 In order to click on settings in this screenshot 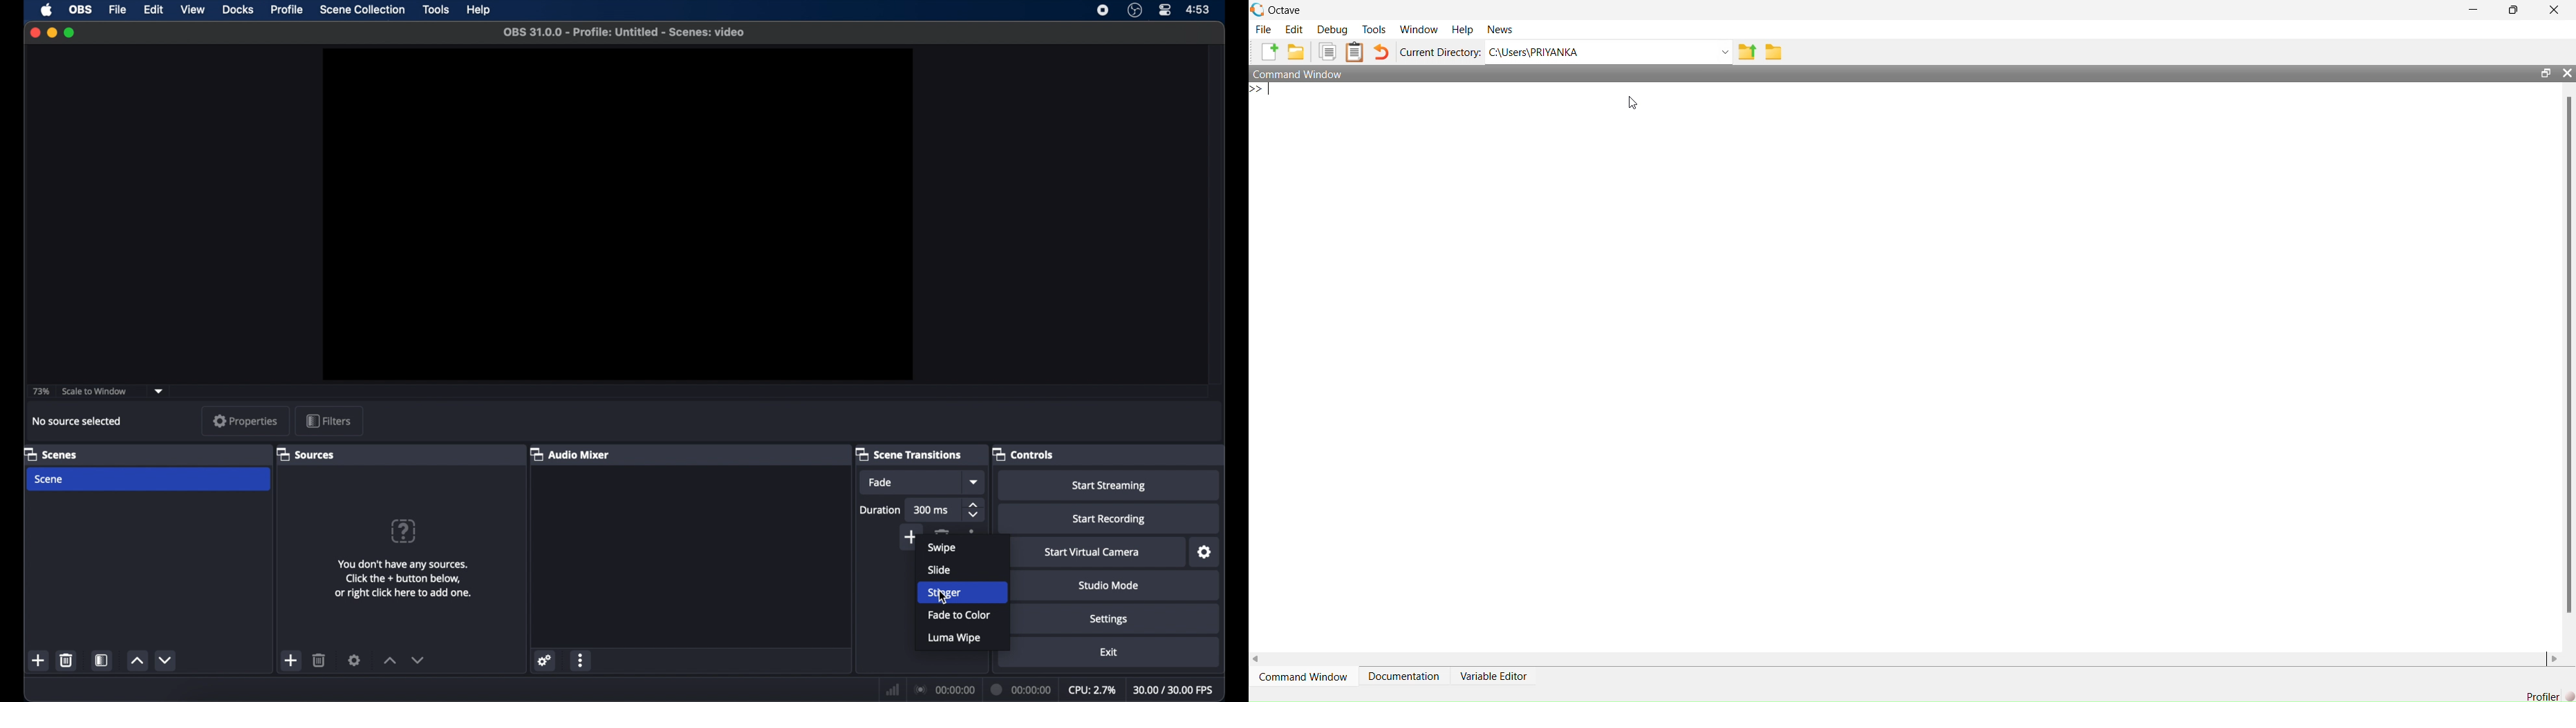, I will do `click(354, 660)`.